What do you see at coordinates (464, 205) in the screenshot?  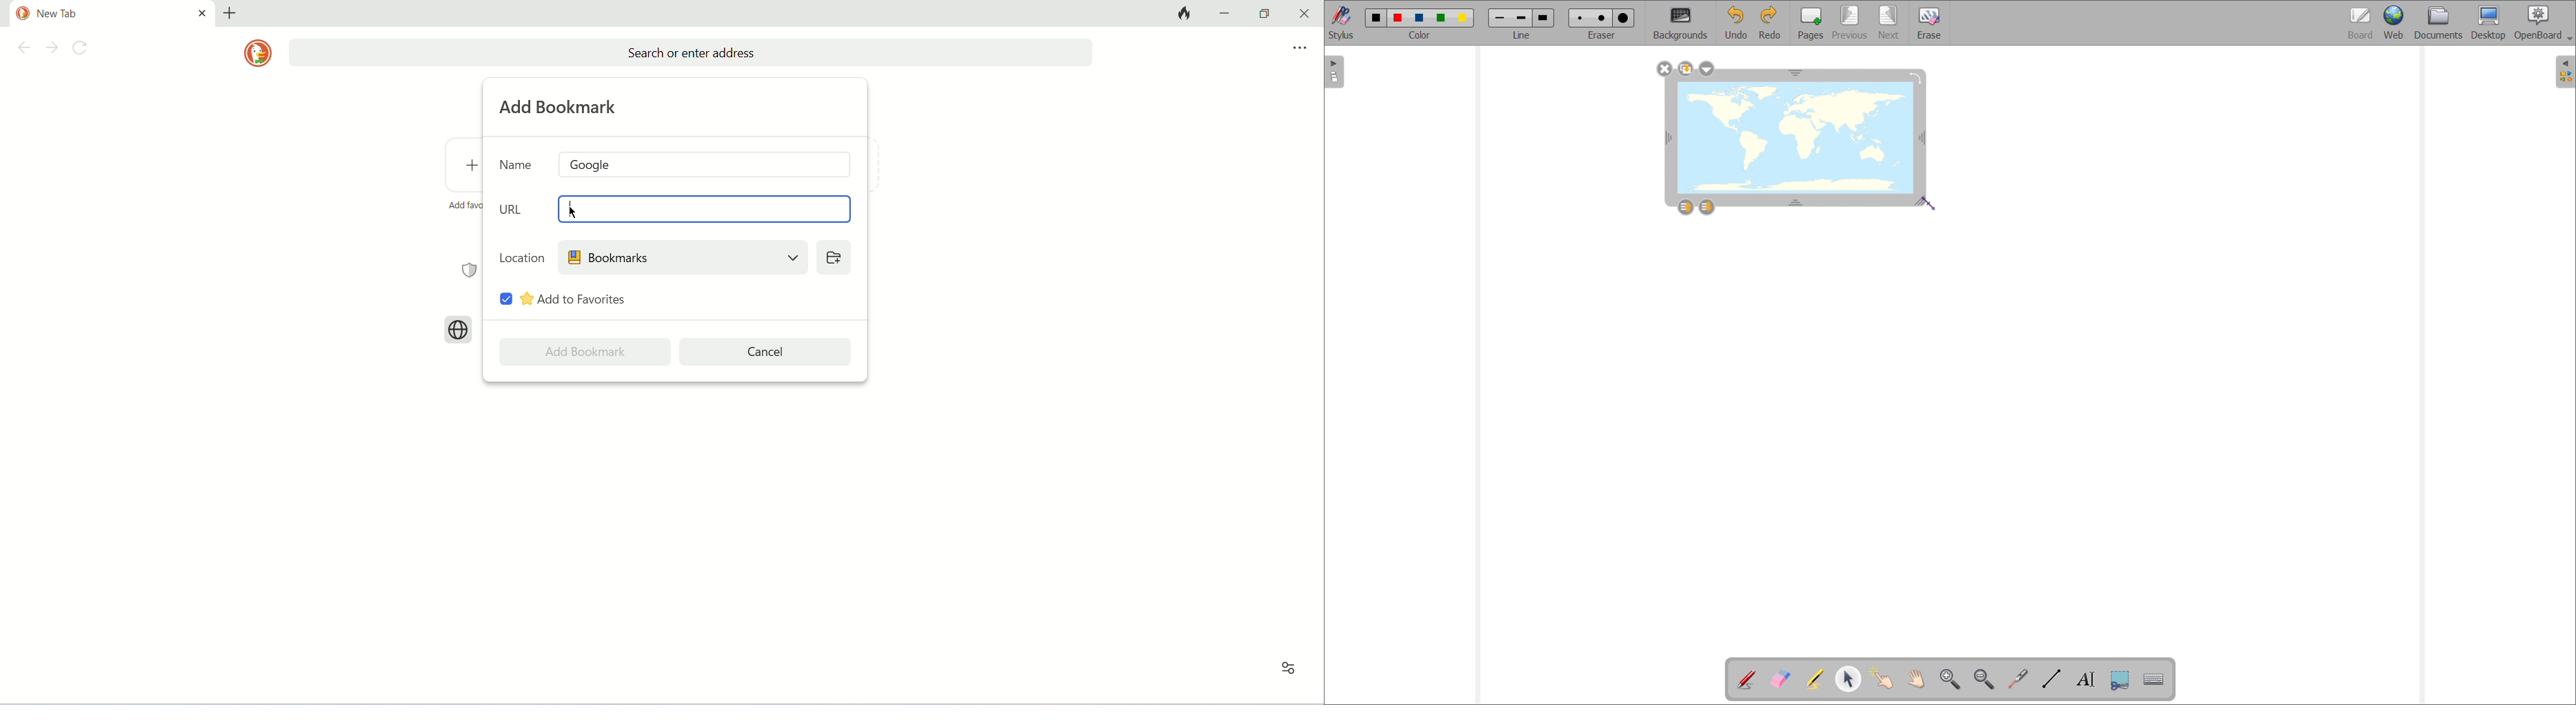 I see `add favorite` at bounding box center [464, 205].